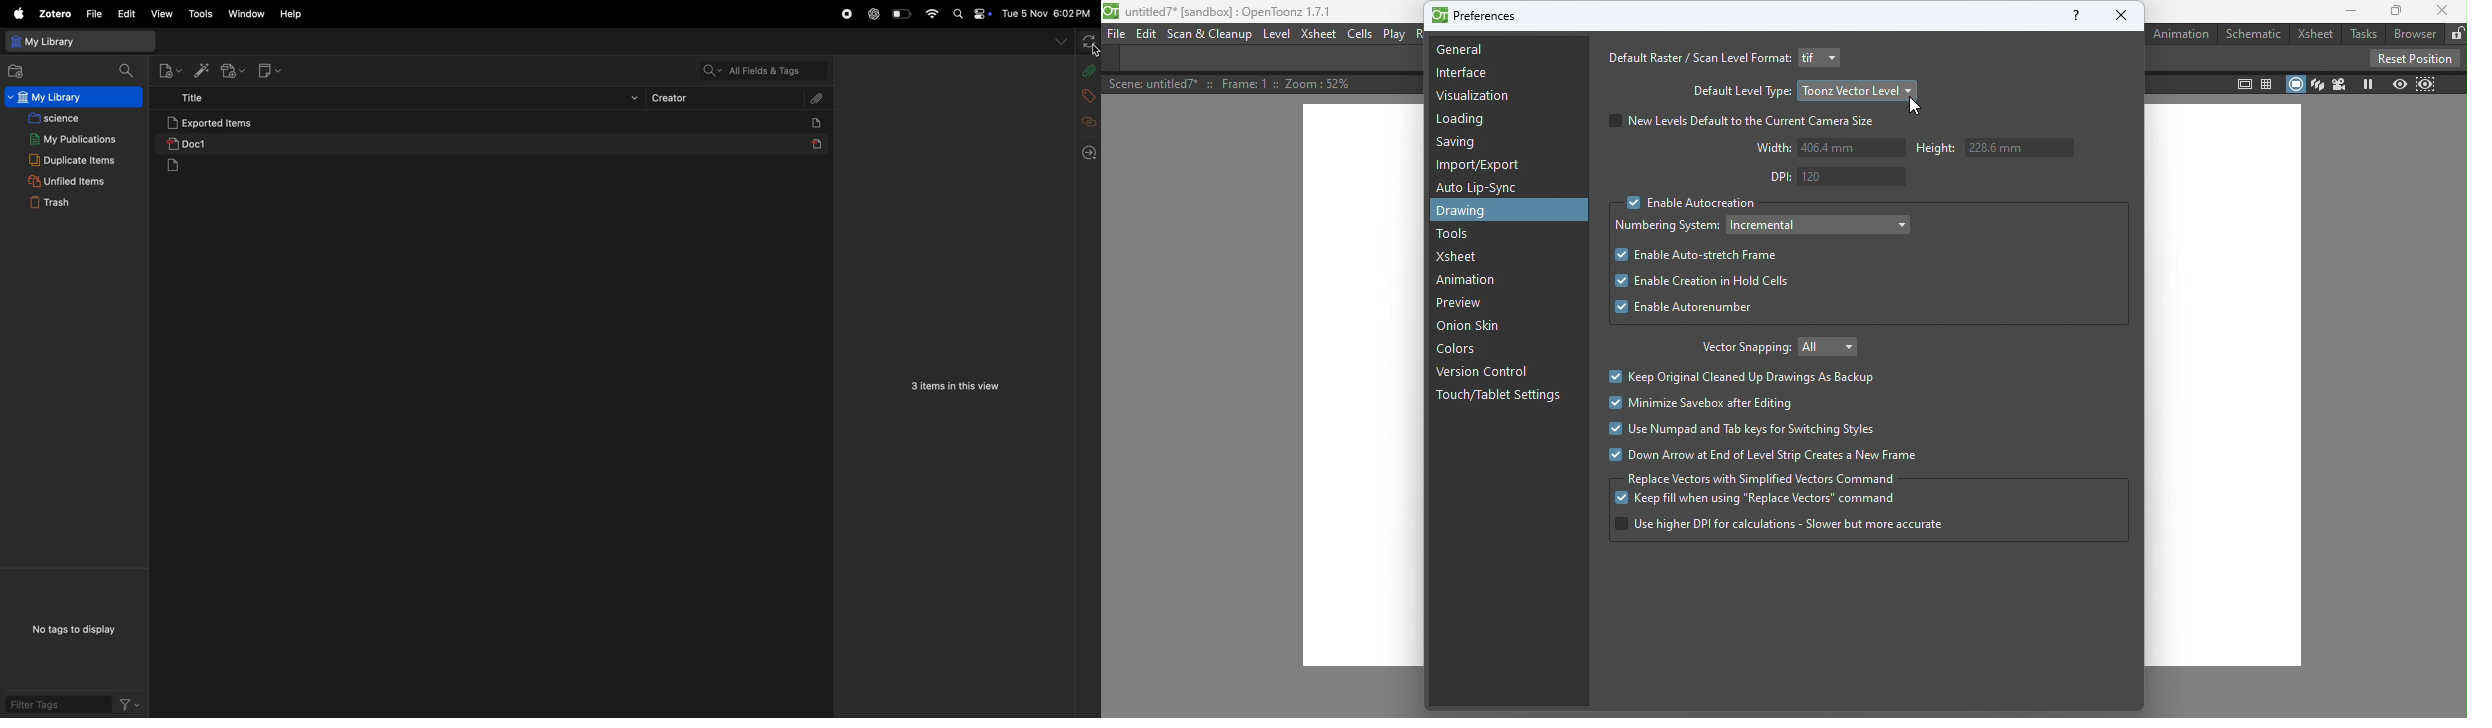  What do you see at coordinates (92, 14) in the screenshot?
I see `file` at bounding box center [92, 14].